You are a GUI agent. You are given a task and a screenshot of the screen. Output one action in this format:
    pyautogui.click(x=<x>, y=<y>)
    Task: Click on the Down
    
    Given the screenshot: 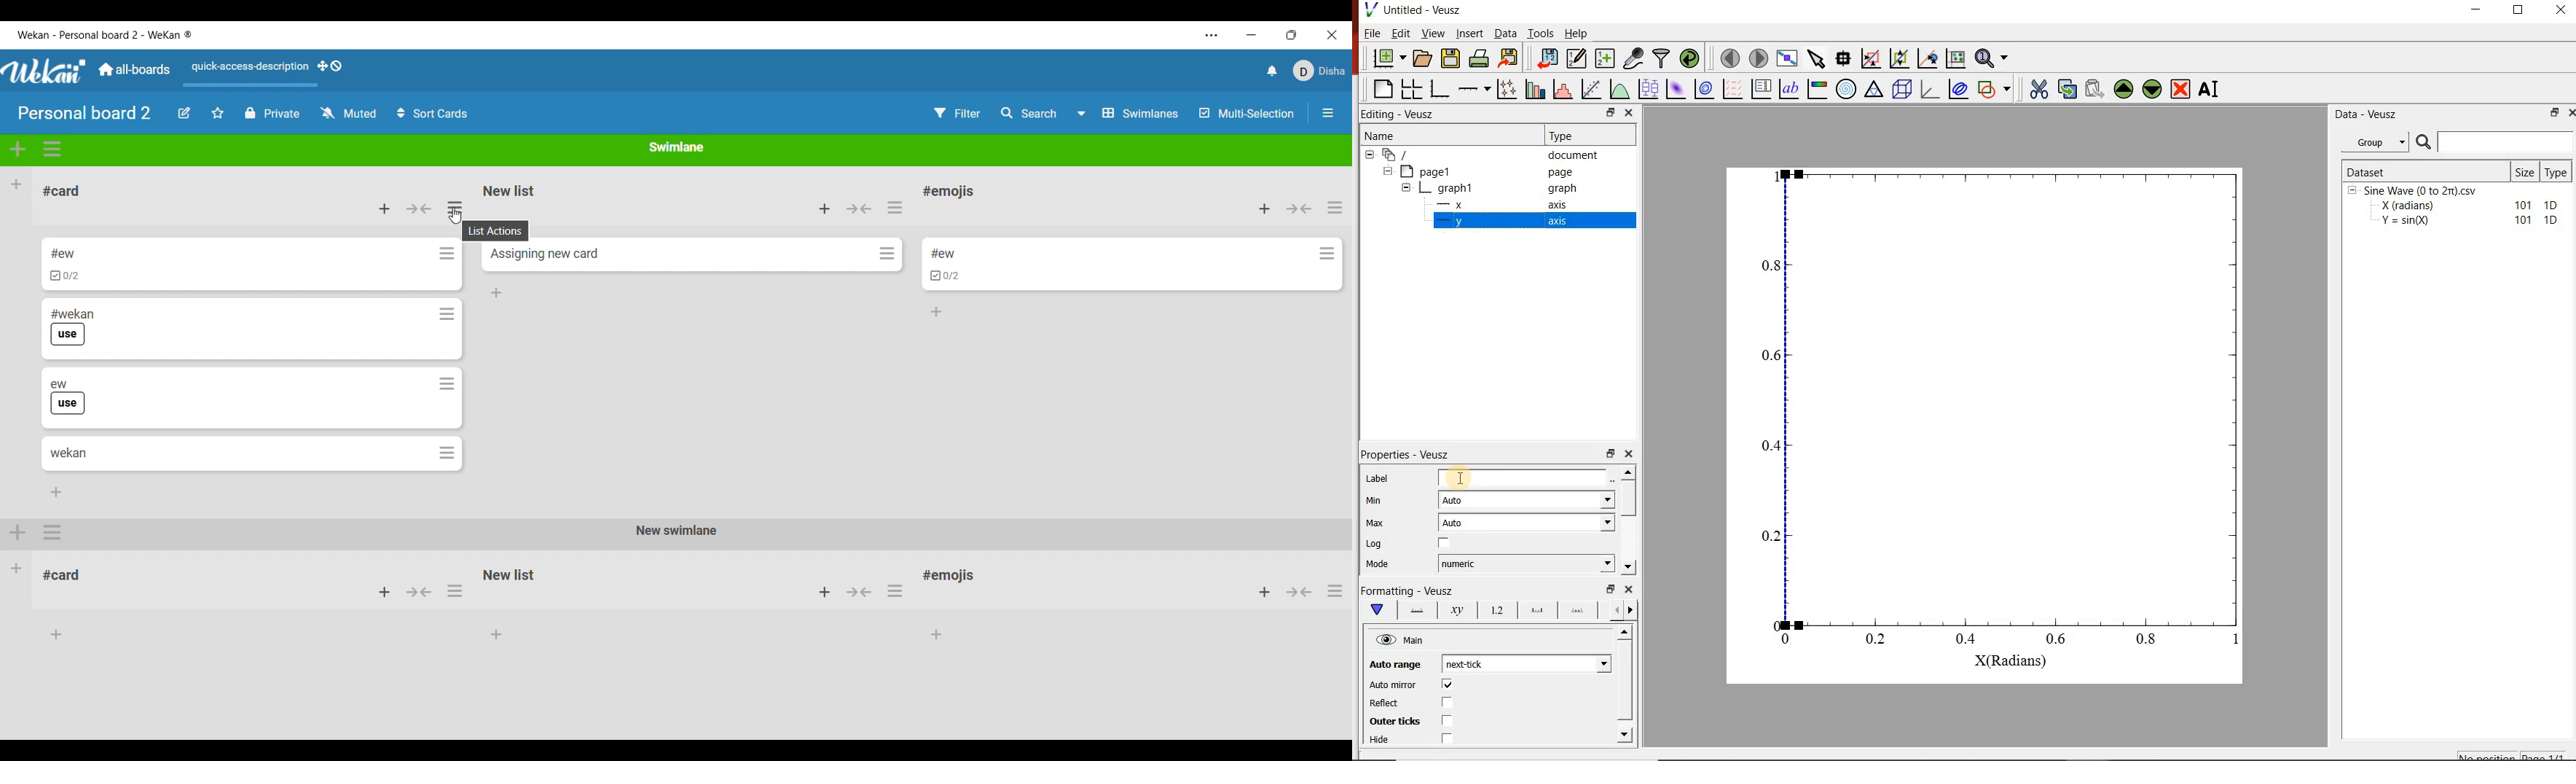 What is the action you would take?
    pyautogui.click(x=1628, y=567)
    